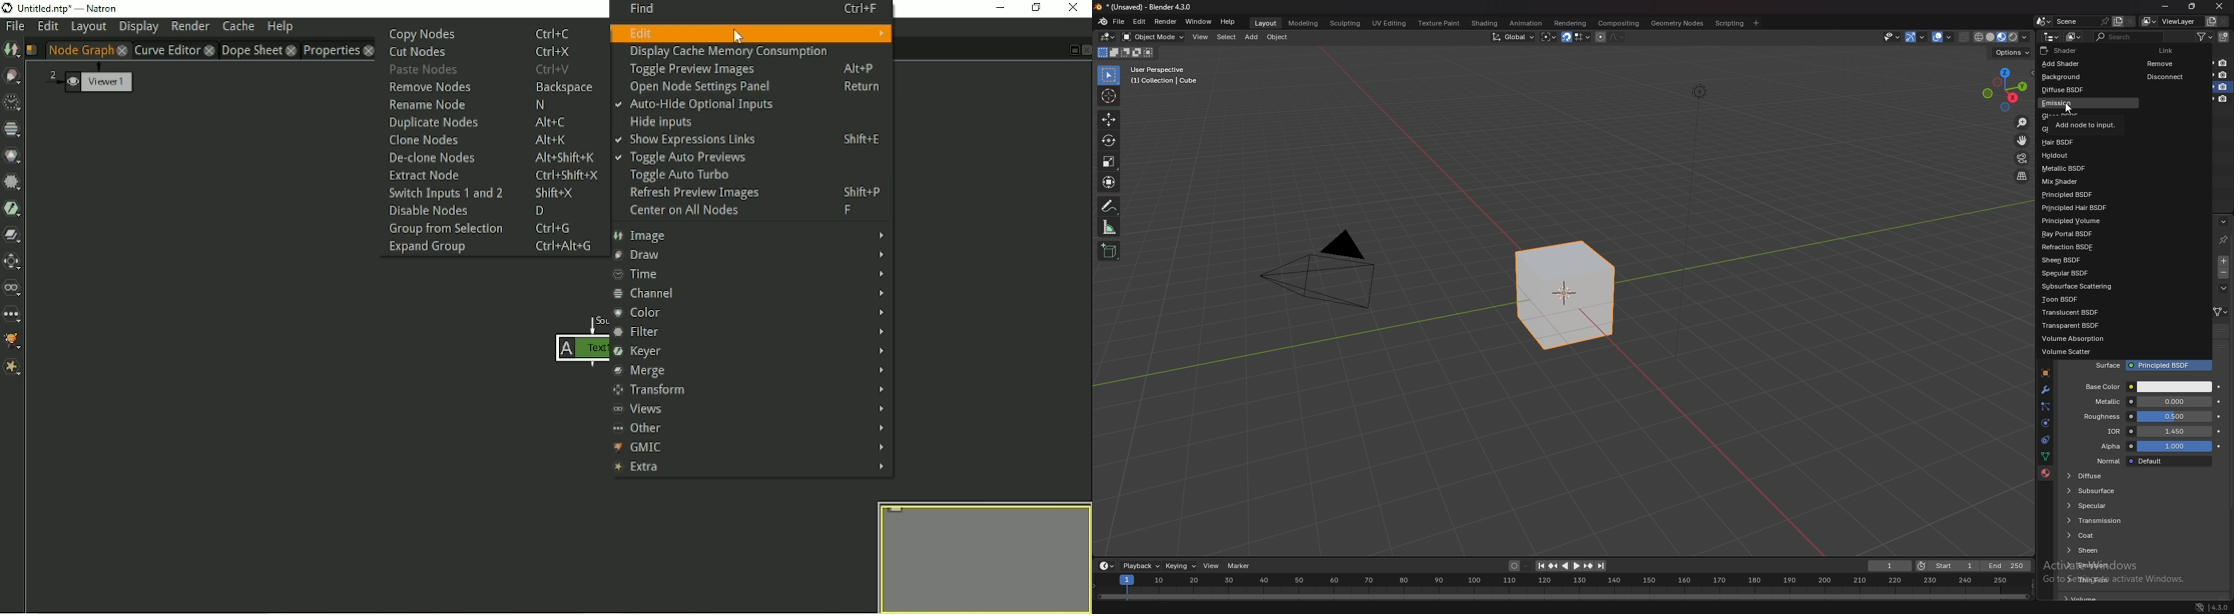 The height and width of the screenshot is (616, 2240). I want to click on modifier, so click(2045, 389).